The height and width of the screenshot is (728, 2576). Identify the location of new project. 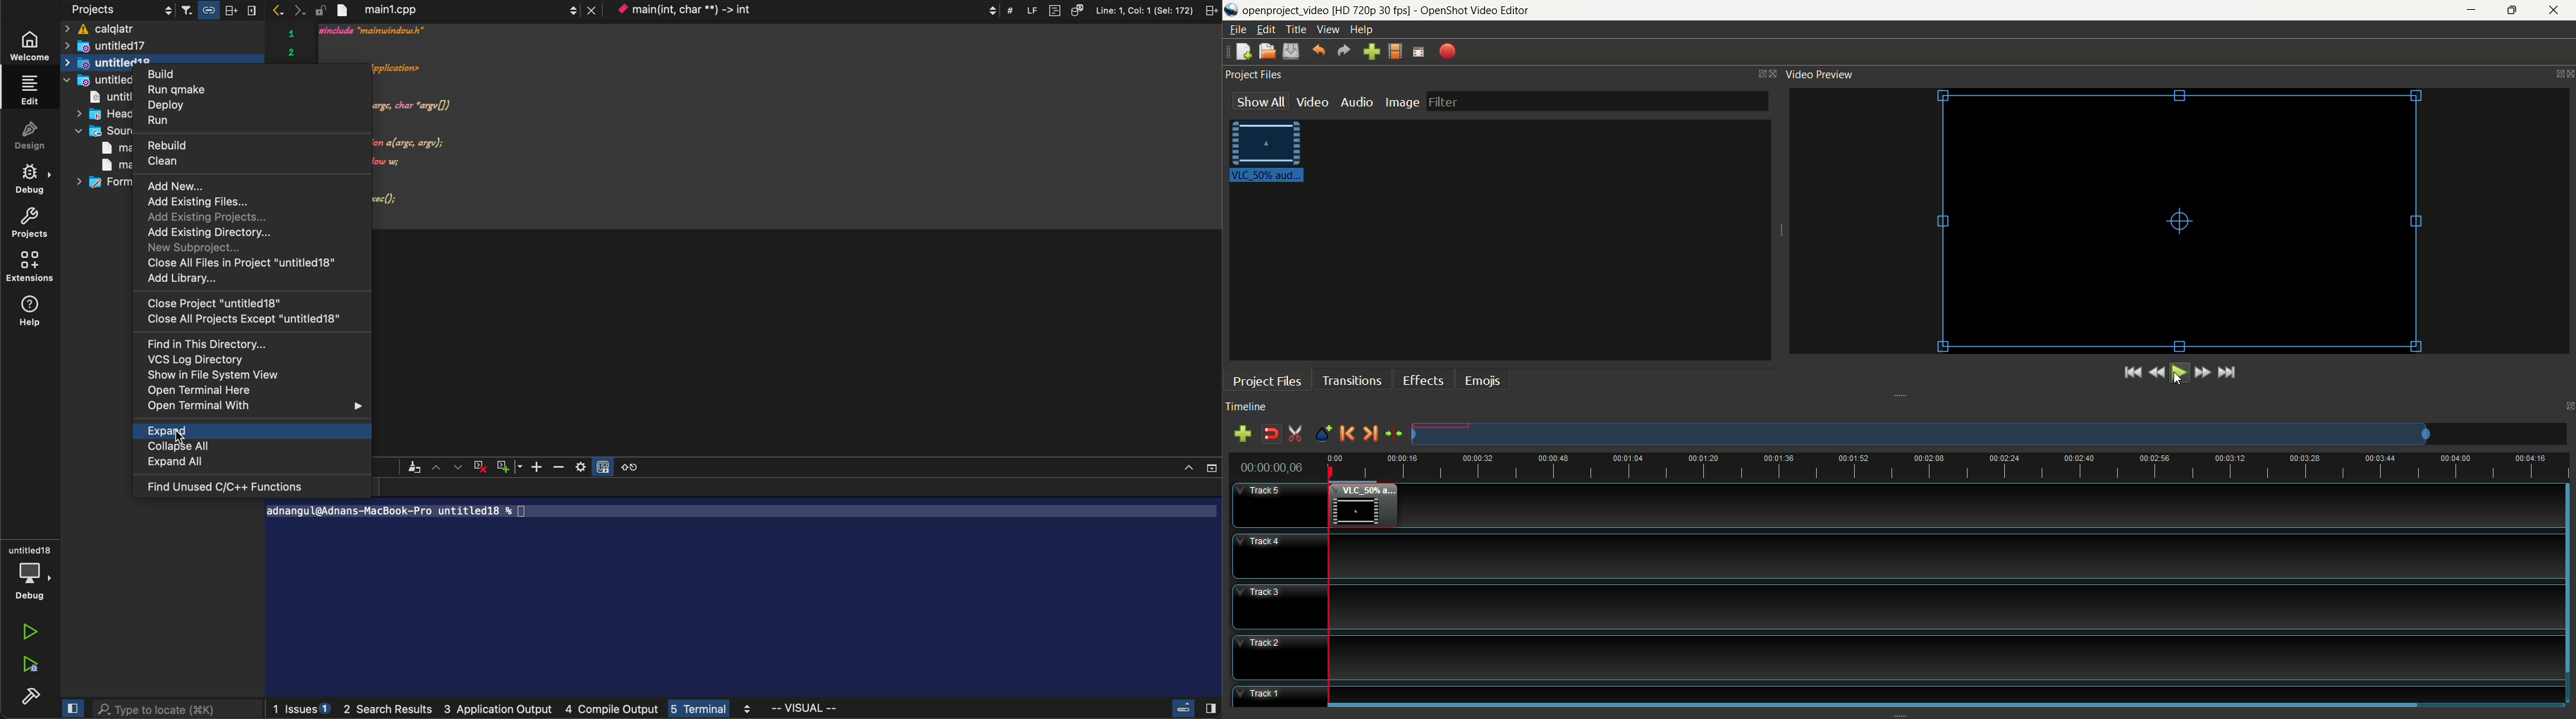
(1244, 51).